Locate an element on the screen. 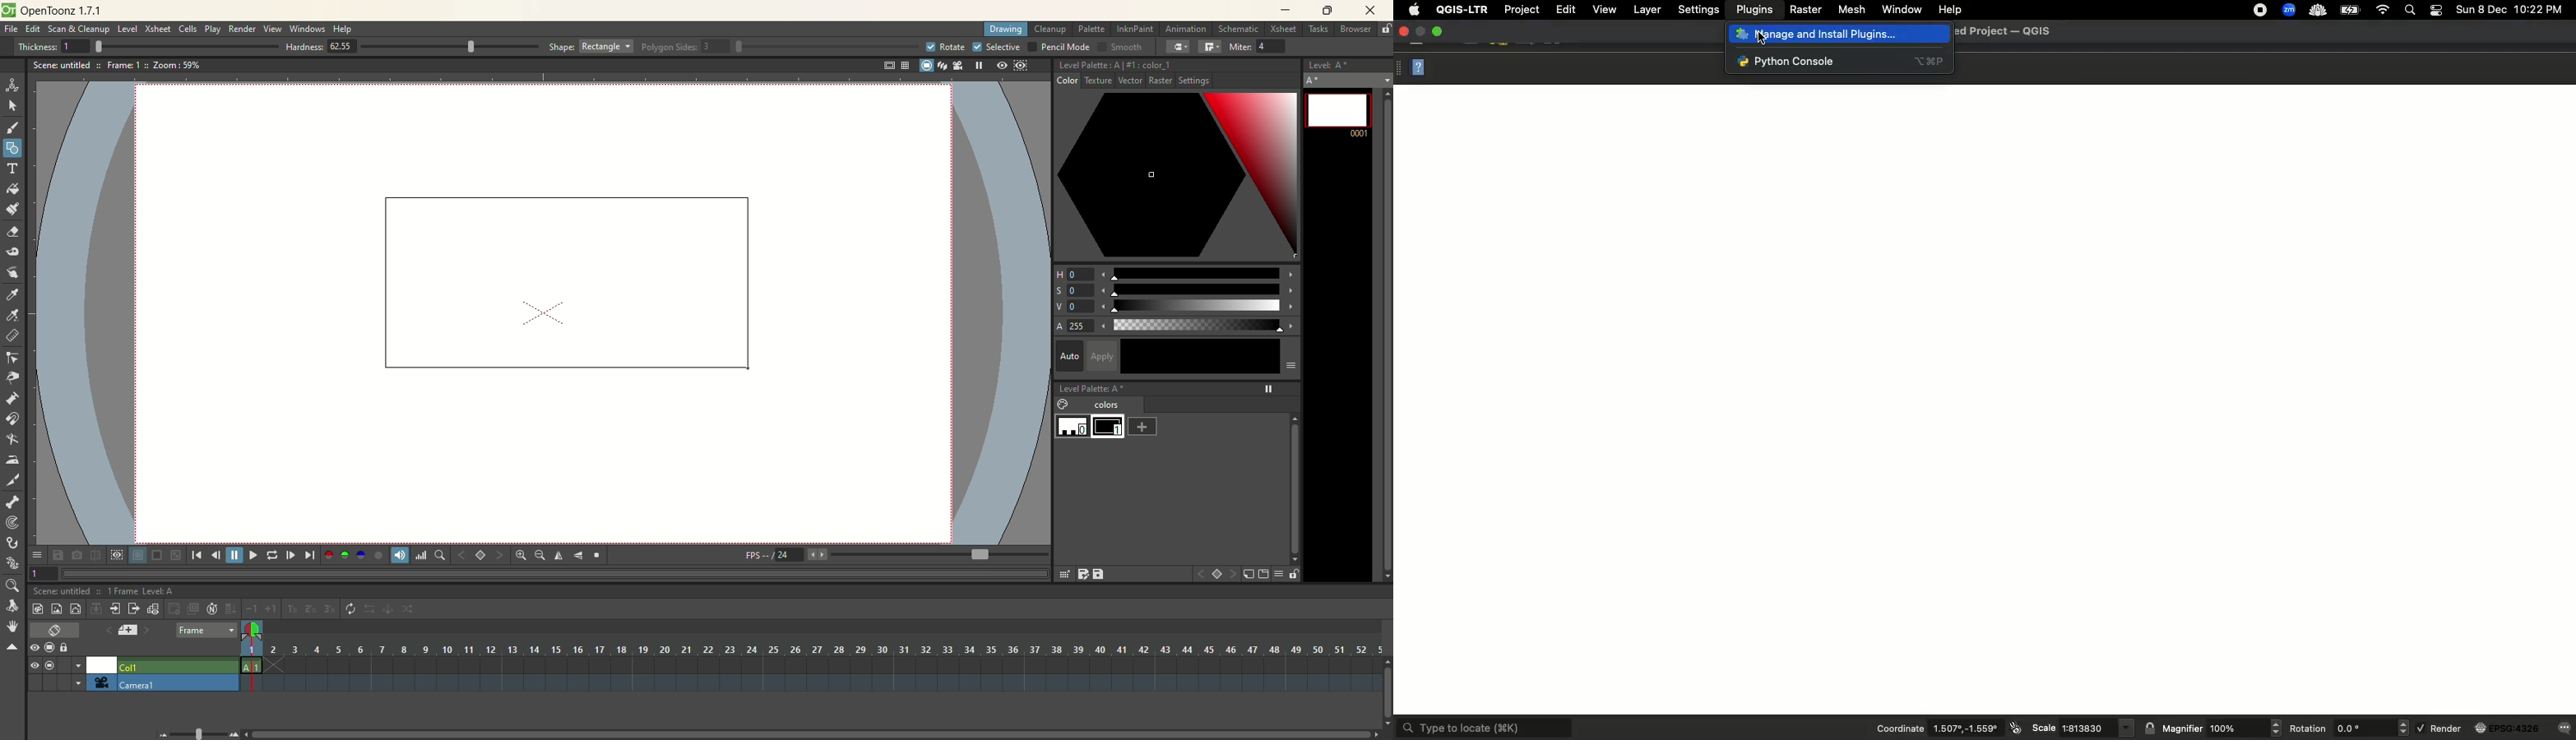 This screenshot has width=2576, height=756. save image is located at coordinates (60, 555).